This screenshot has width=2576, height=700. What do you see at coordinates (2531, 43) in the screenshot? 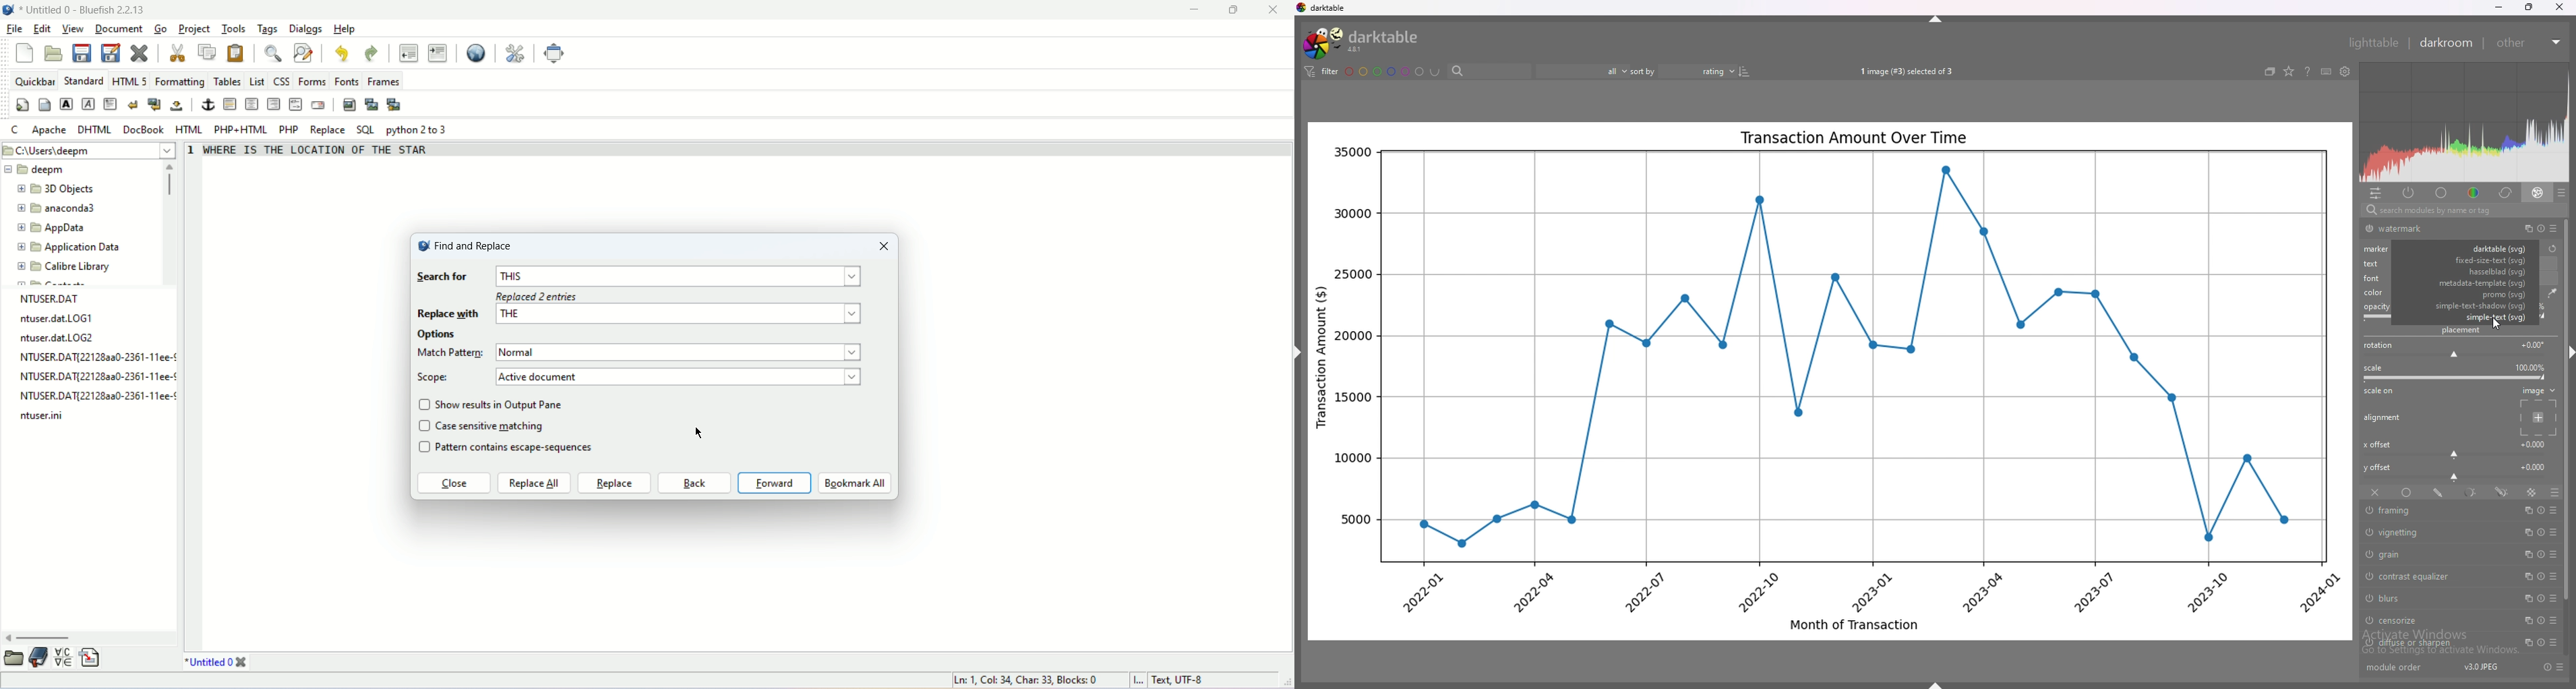
I see `other` at bounding box center [2531, 43].